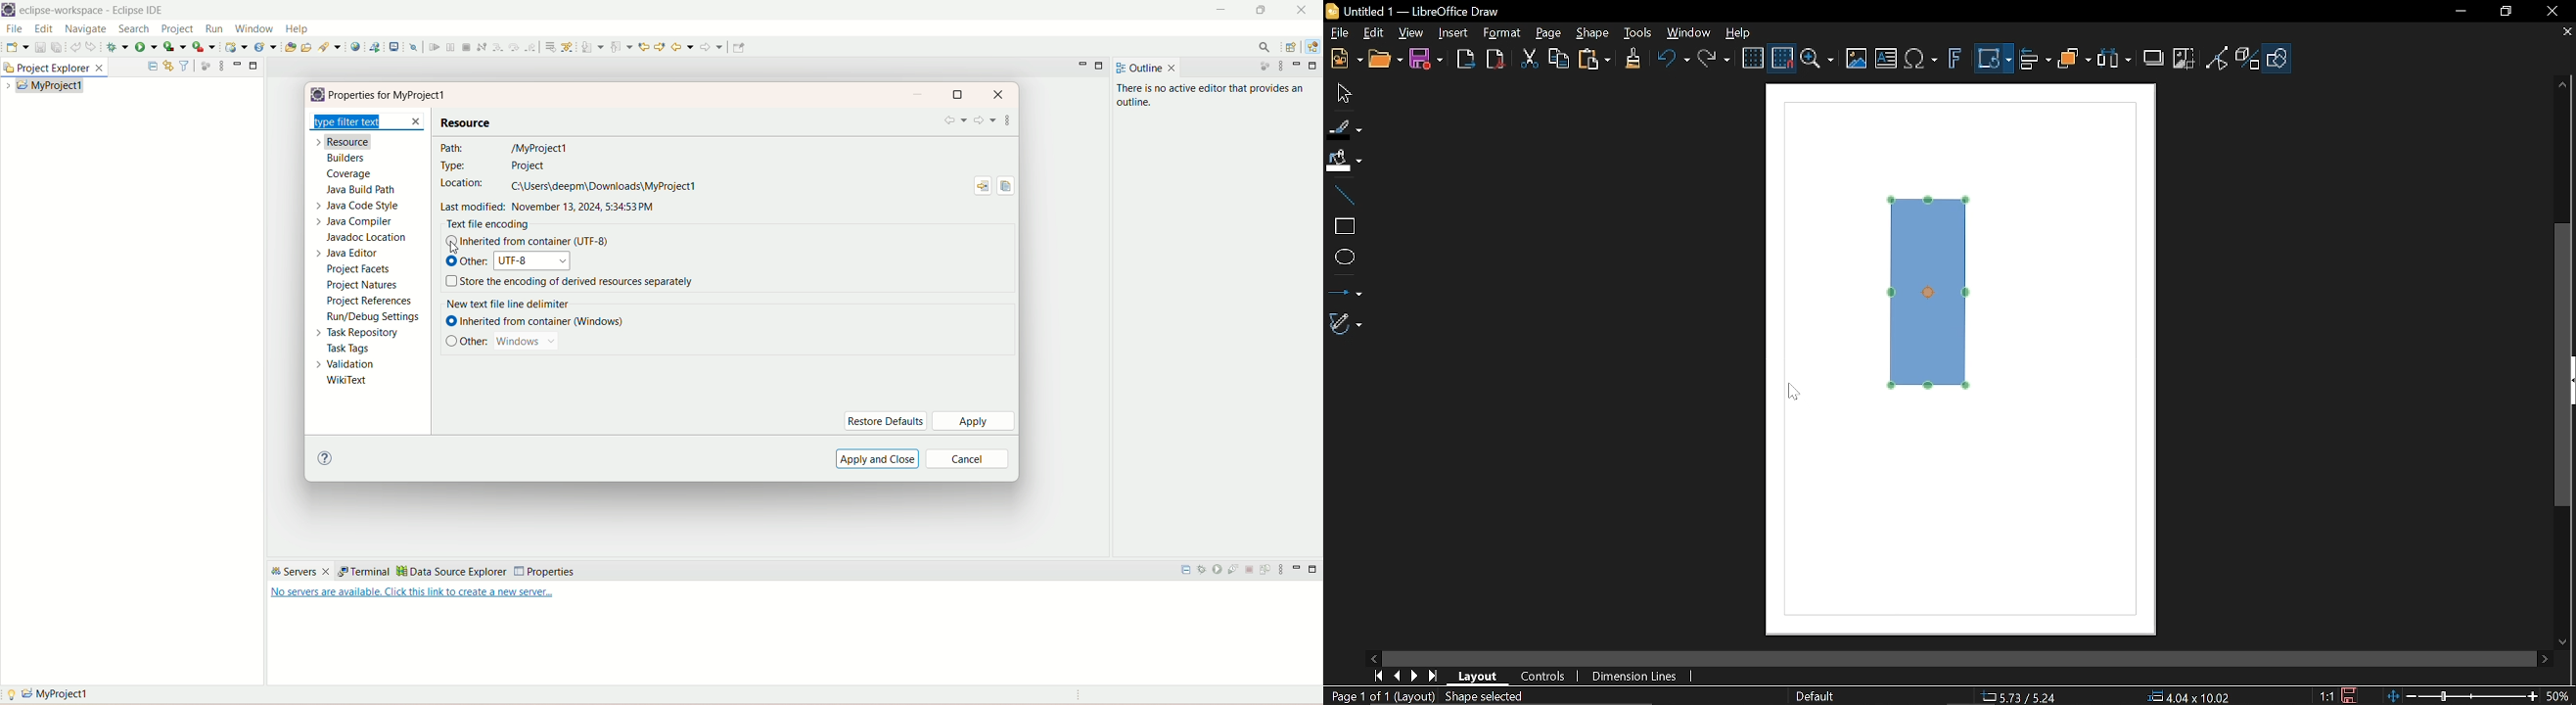 This screenshot has width=2576, height=728. I want to click on restore down, so click(2504, 13).